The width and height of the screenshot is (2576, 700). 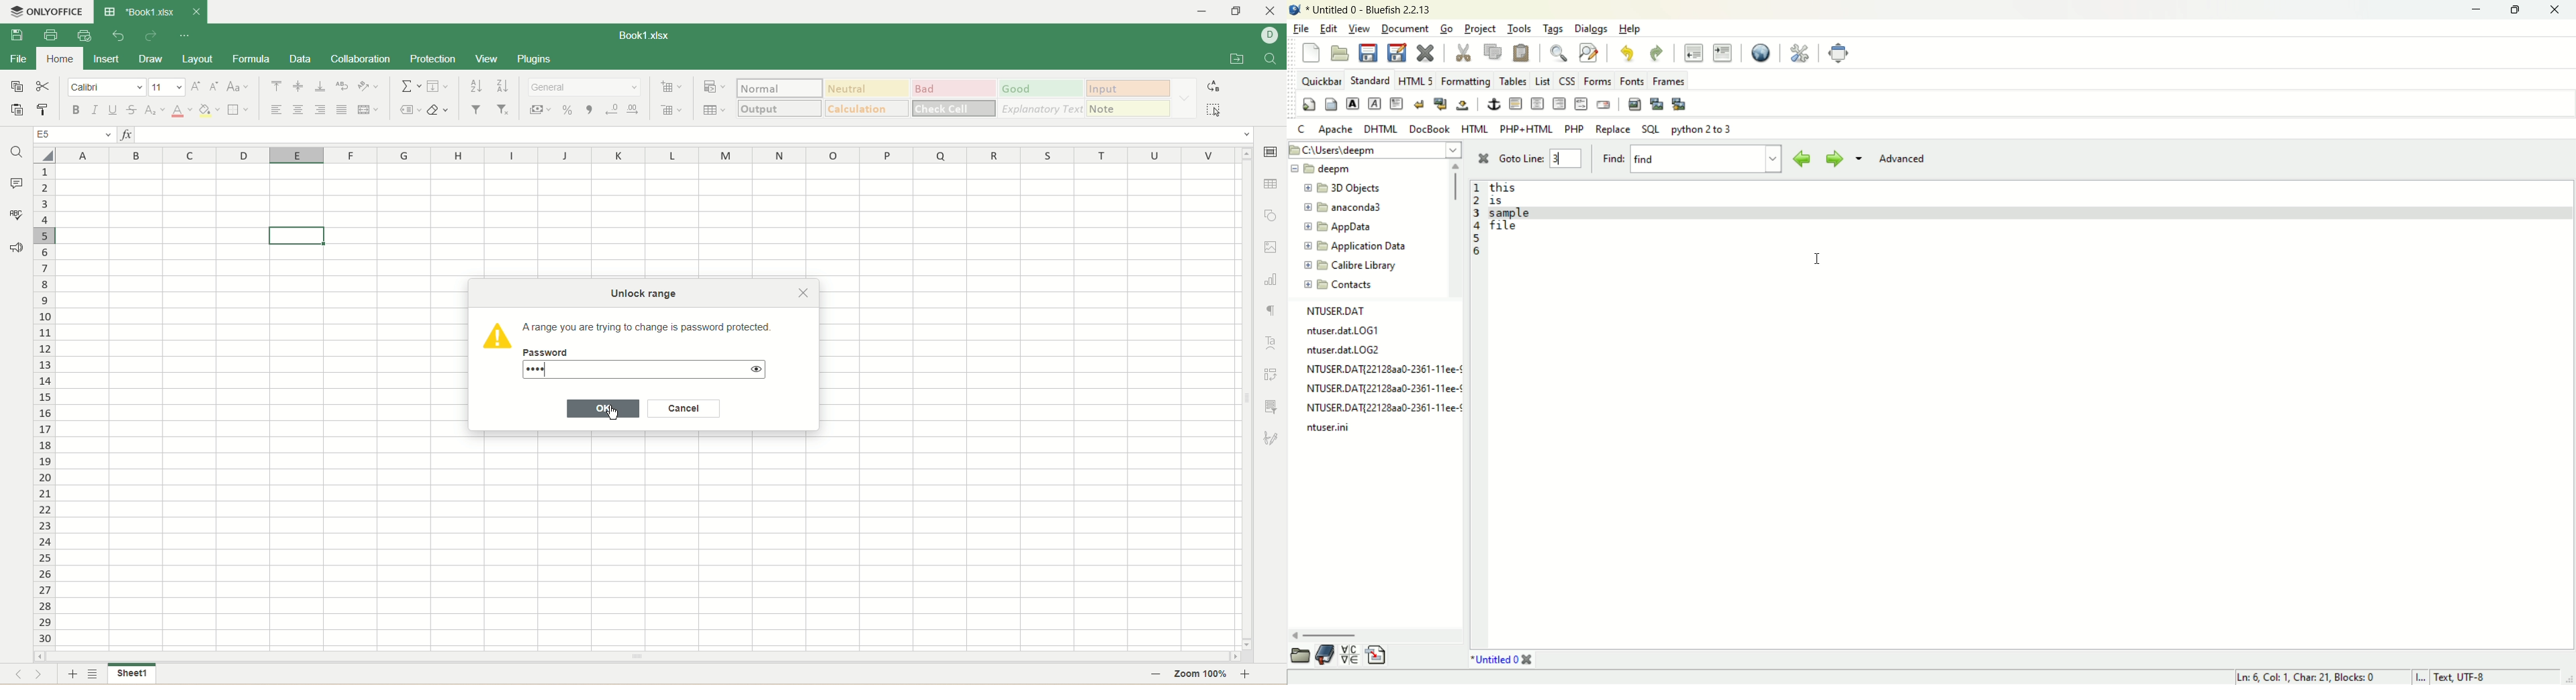 What do you see at coordinates (603, 410) in the screenshot?
I see `OK` at bounding box center [603, 410].